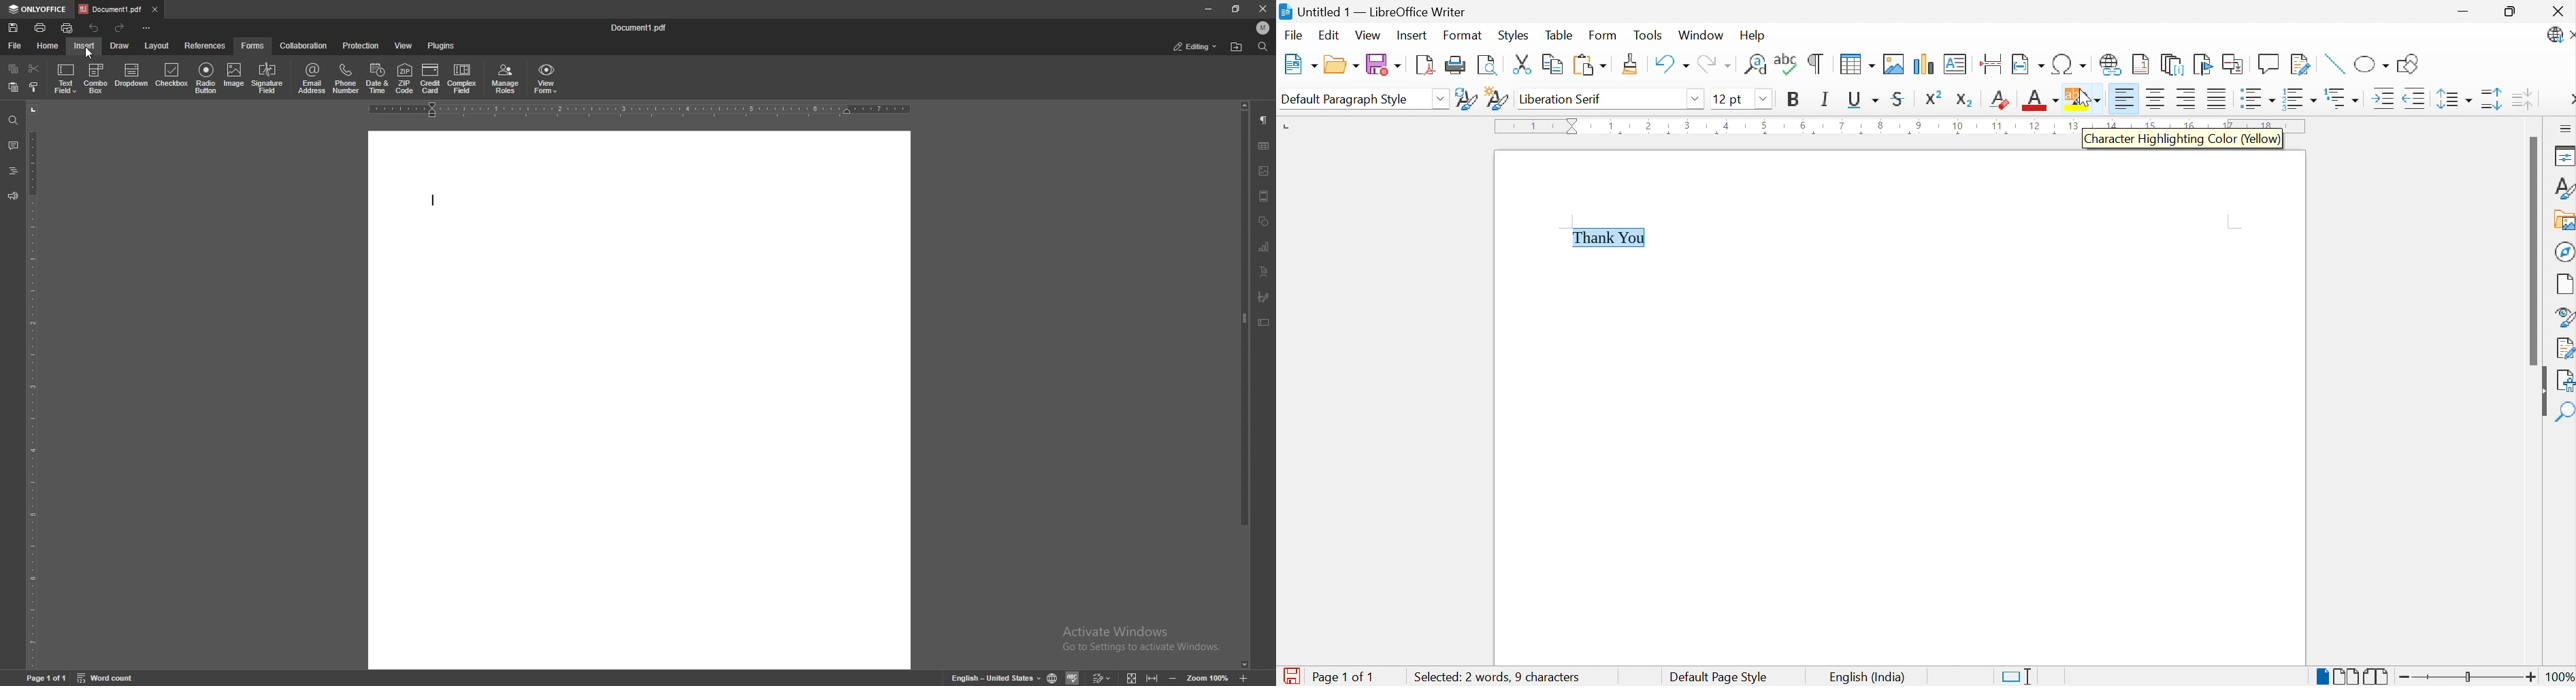 The width and height of the screenshot is (2576, 700). What do you see at coordinates (206, 78) in the screenshot?
I see `radio button` at bounding box center [206, 78].